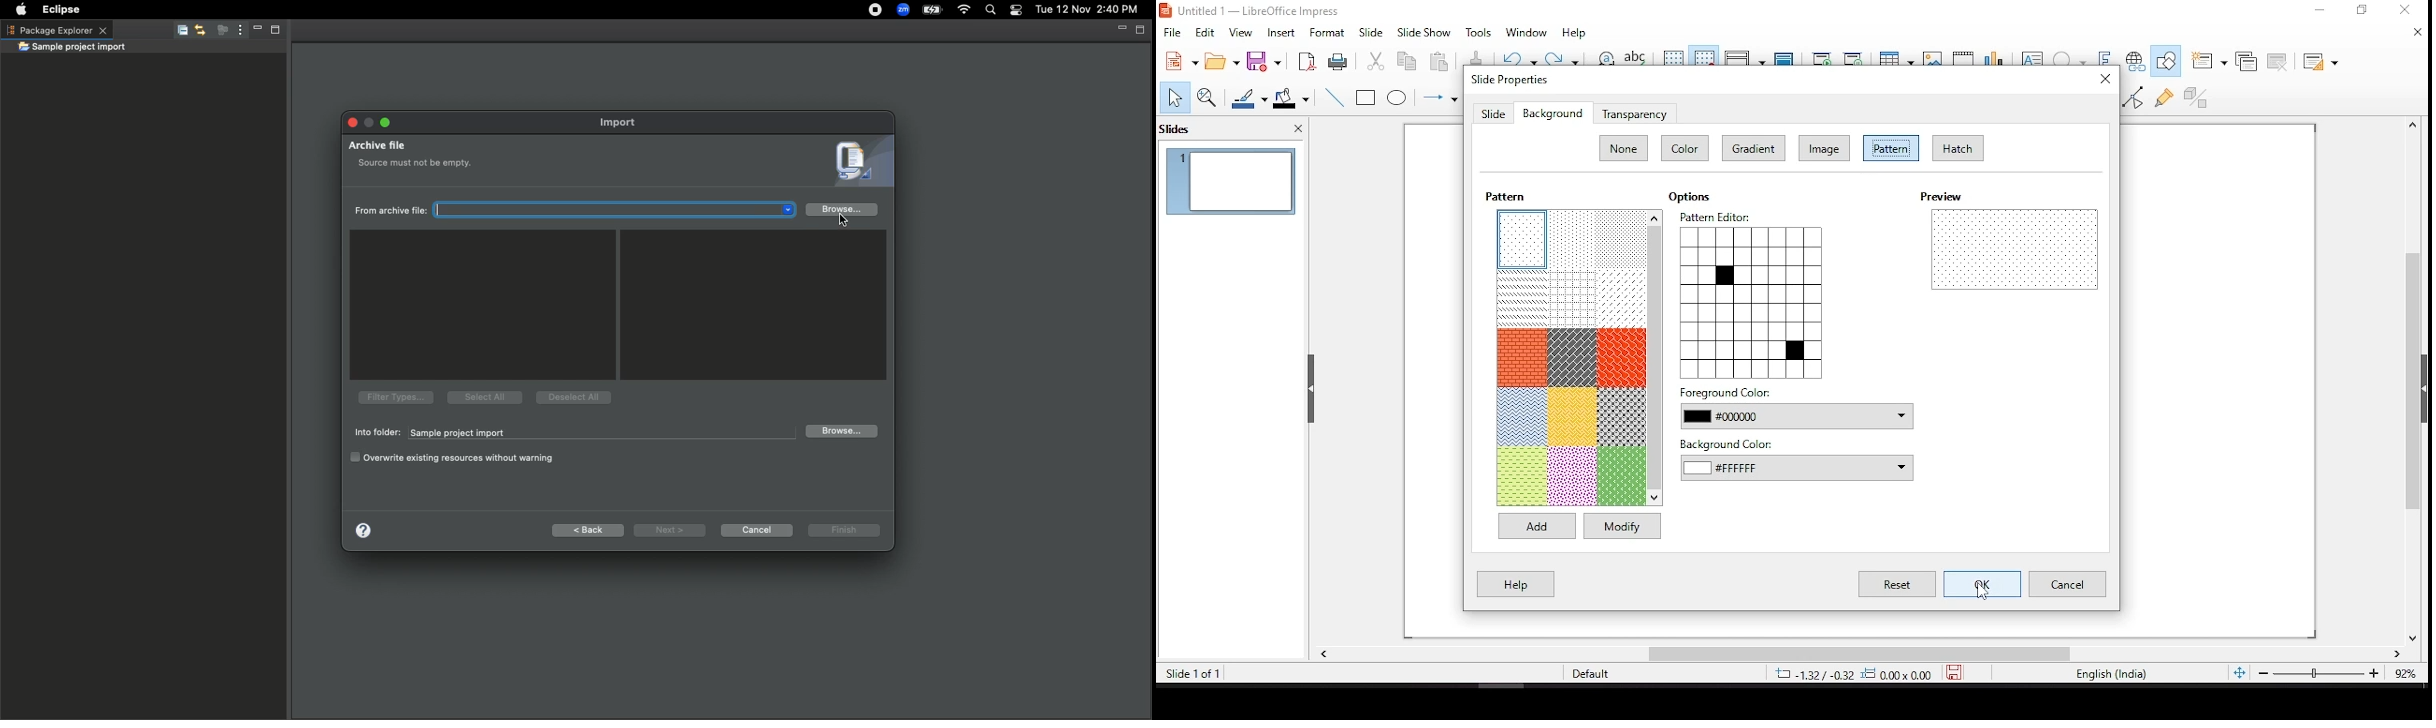 The image size is (2436, 728). What do you see at coordinates (2320, 9) in the screenshot?
I see `minimize` at bounding box center [2320, 9].